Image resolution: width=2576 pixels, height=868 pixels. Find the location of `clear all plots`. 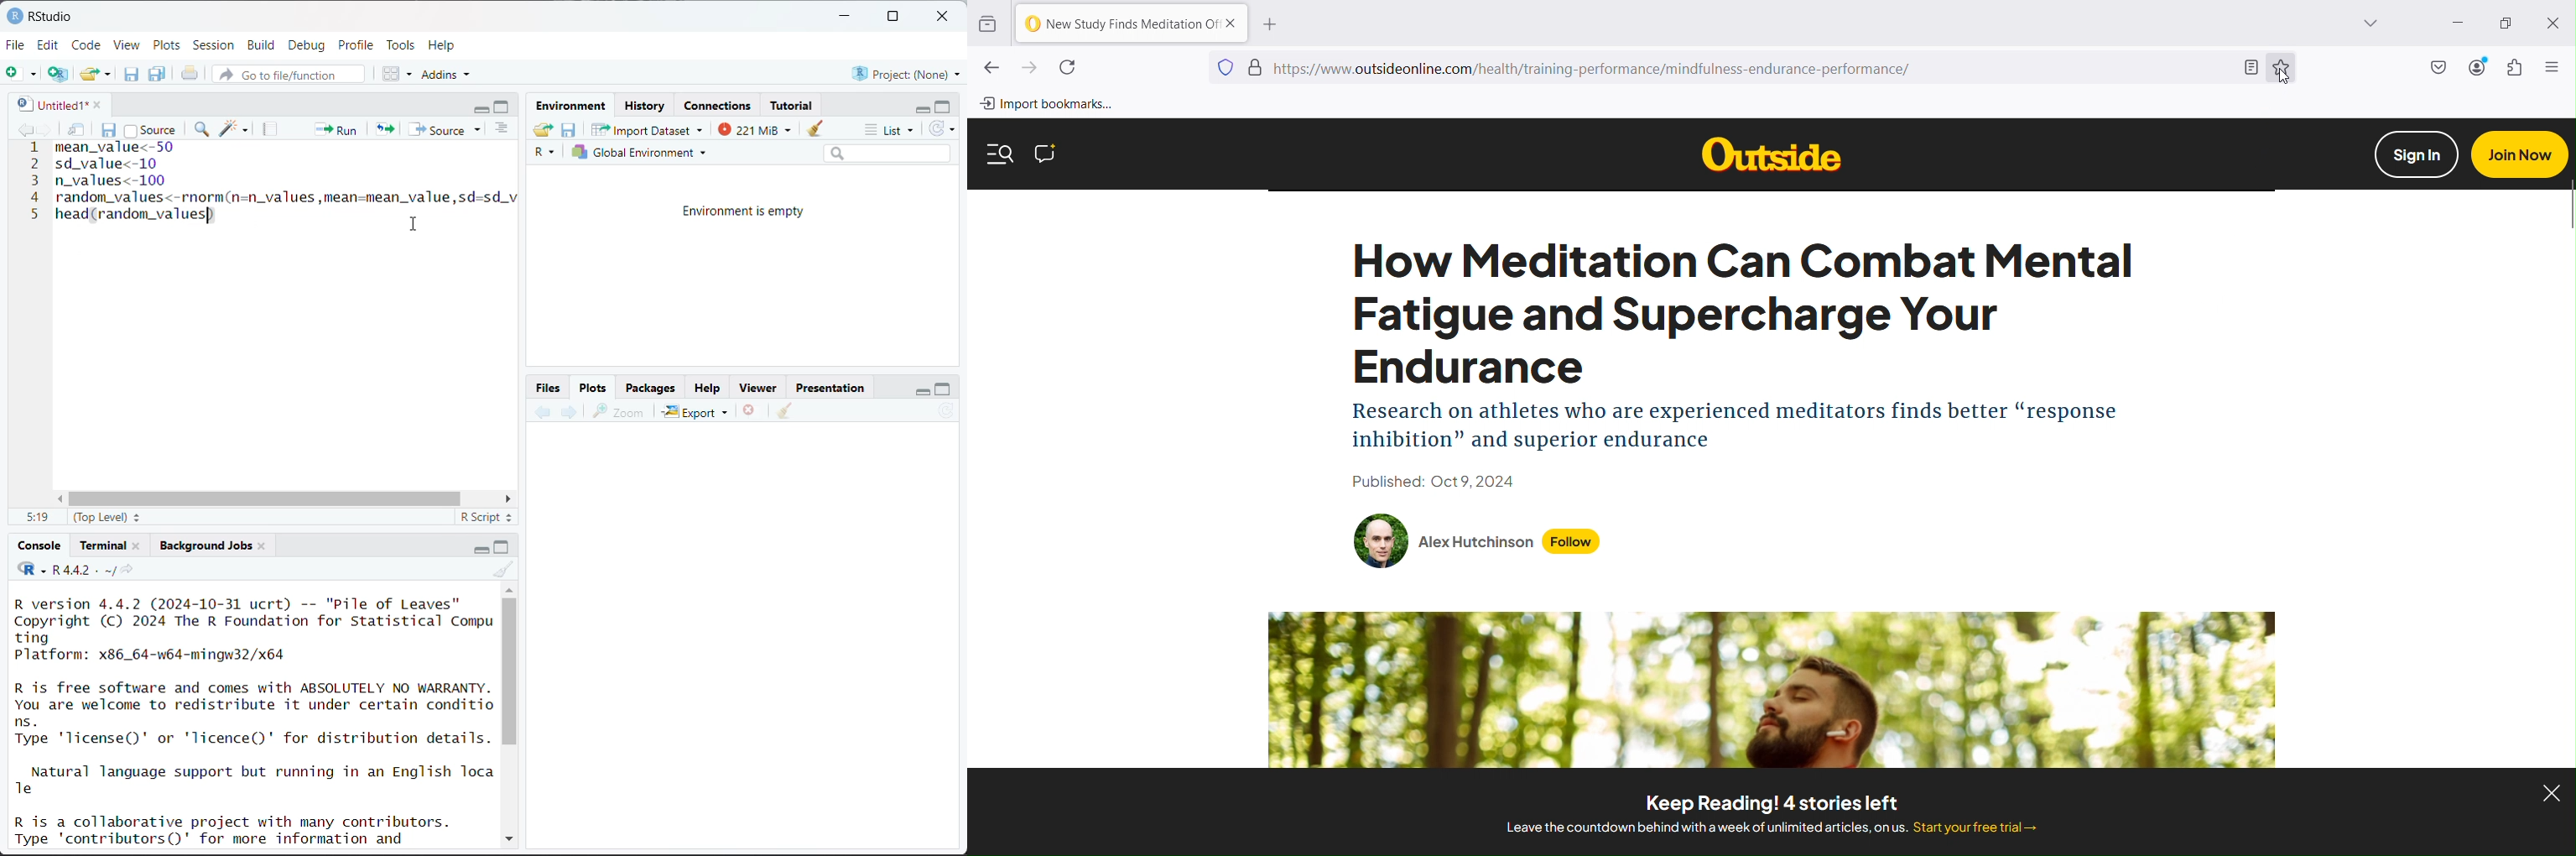

clear all plots is located at coordinates (785, 411).